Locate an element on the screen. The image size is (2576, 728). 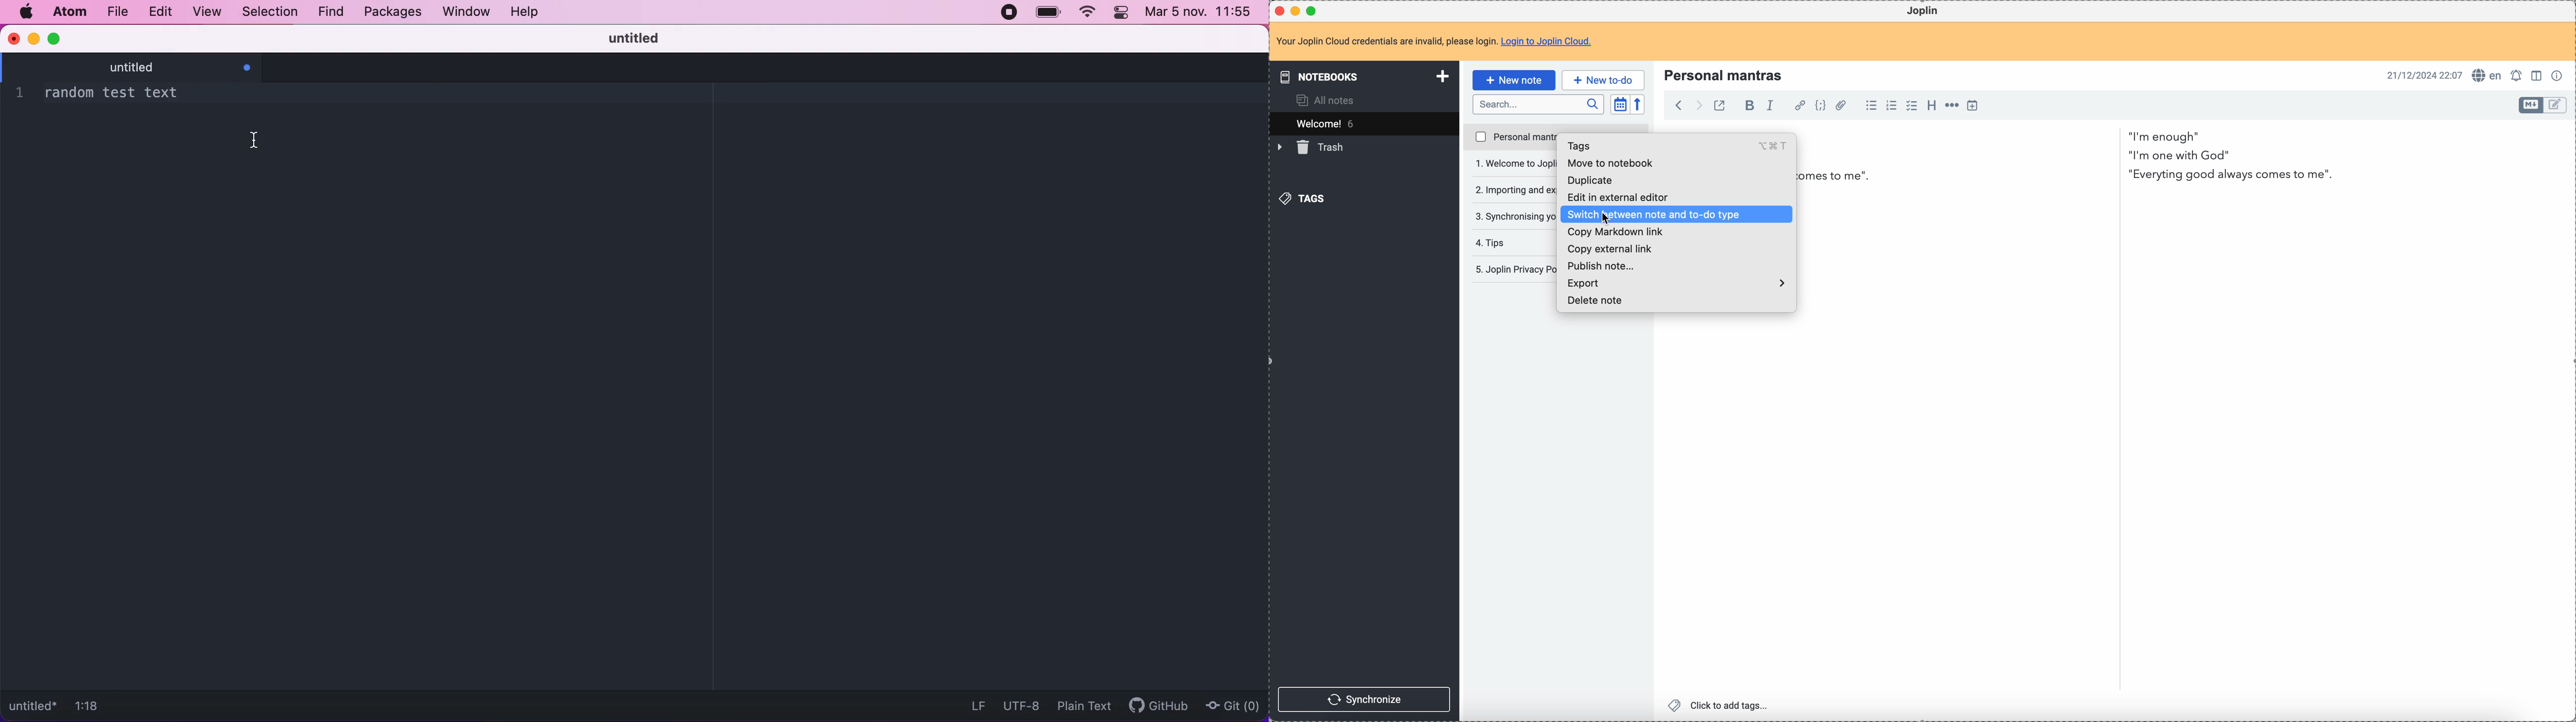
attach file is located at coordinates (1844, 106).